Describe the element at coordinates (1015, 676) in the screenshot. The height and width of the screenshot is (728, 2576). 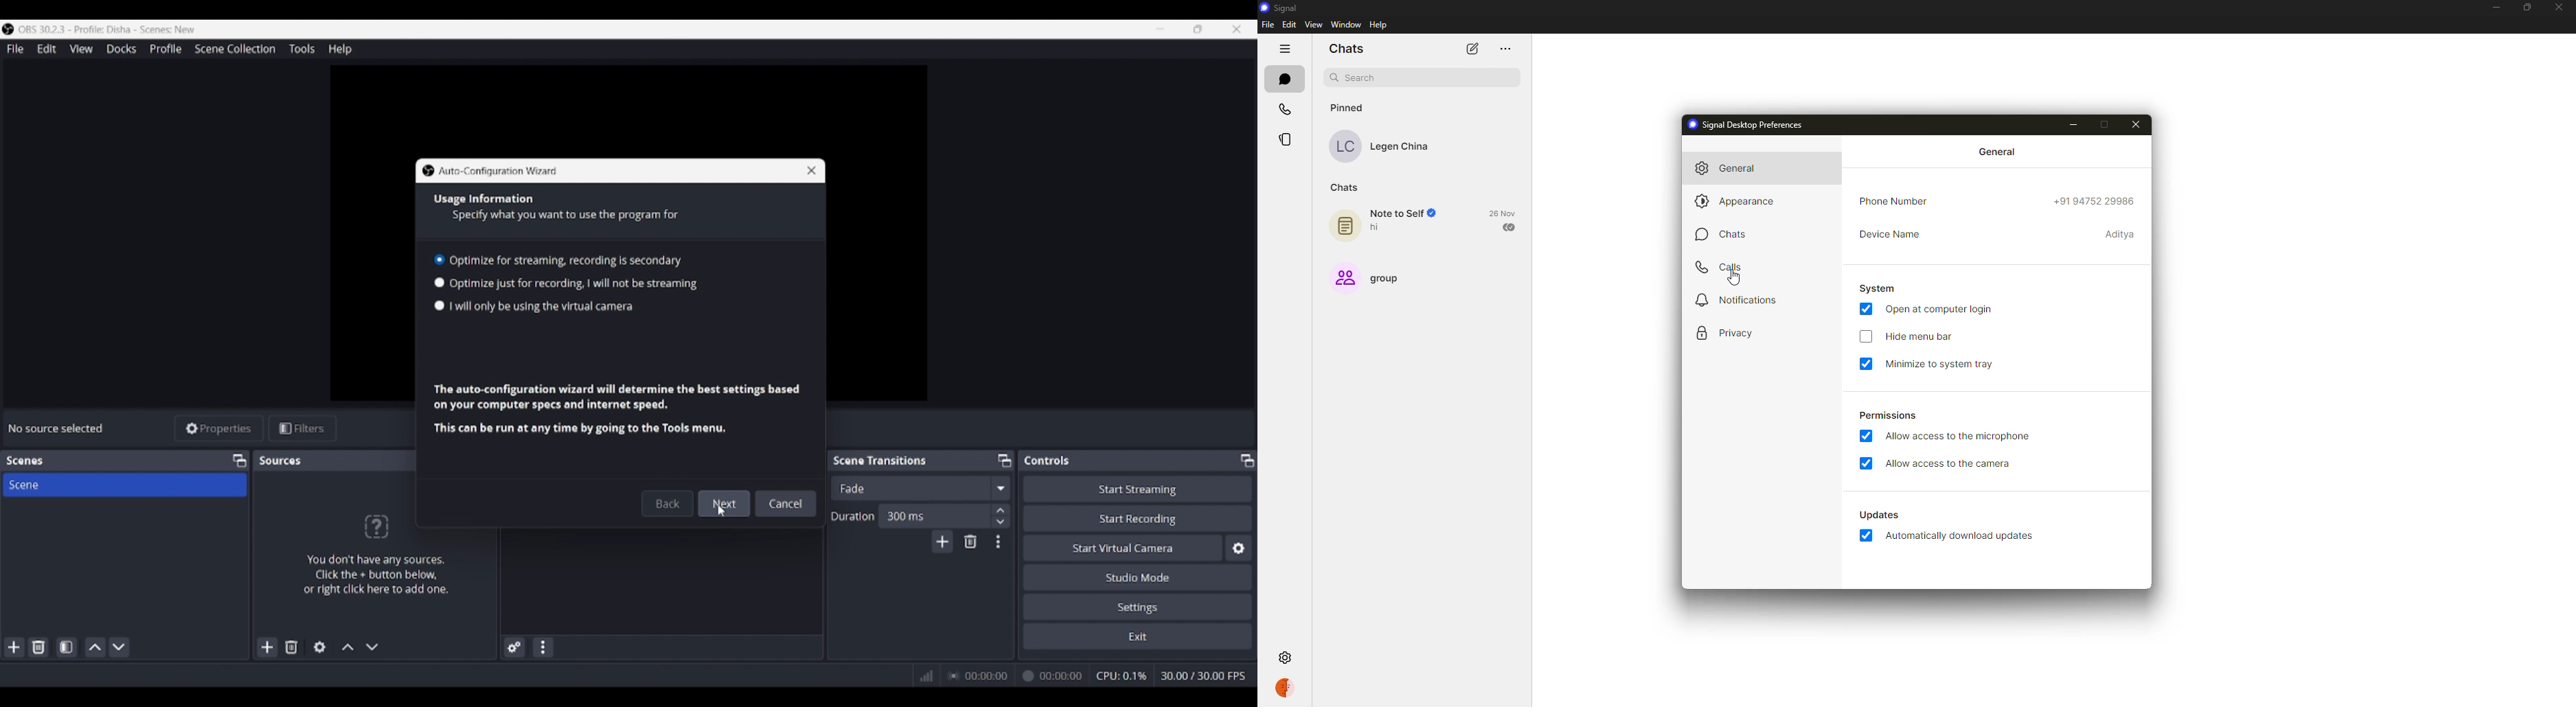
I see `Recording duration` at that location.